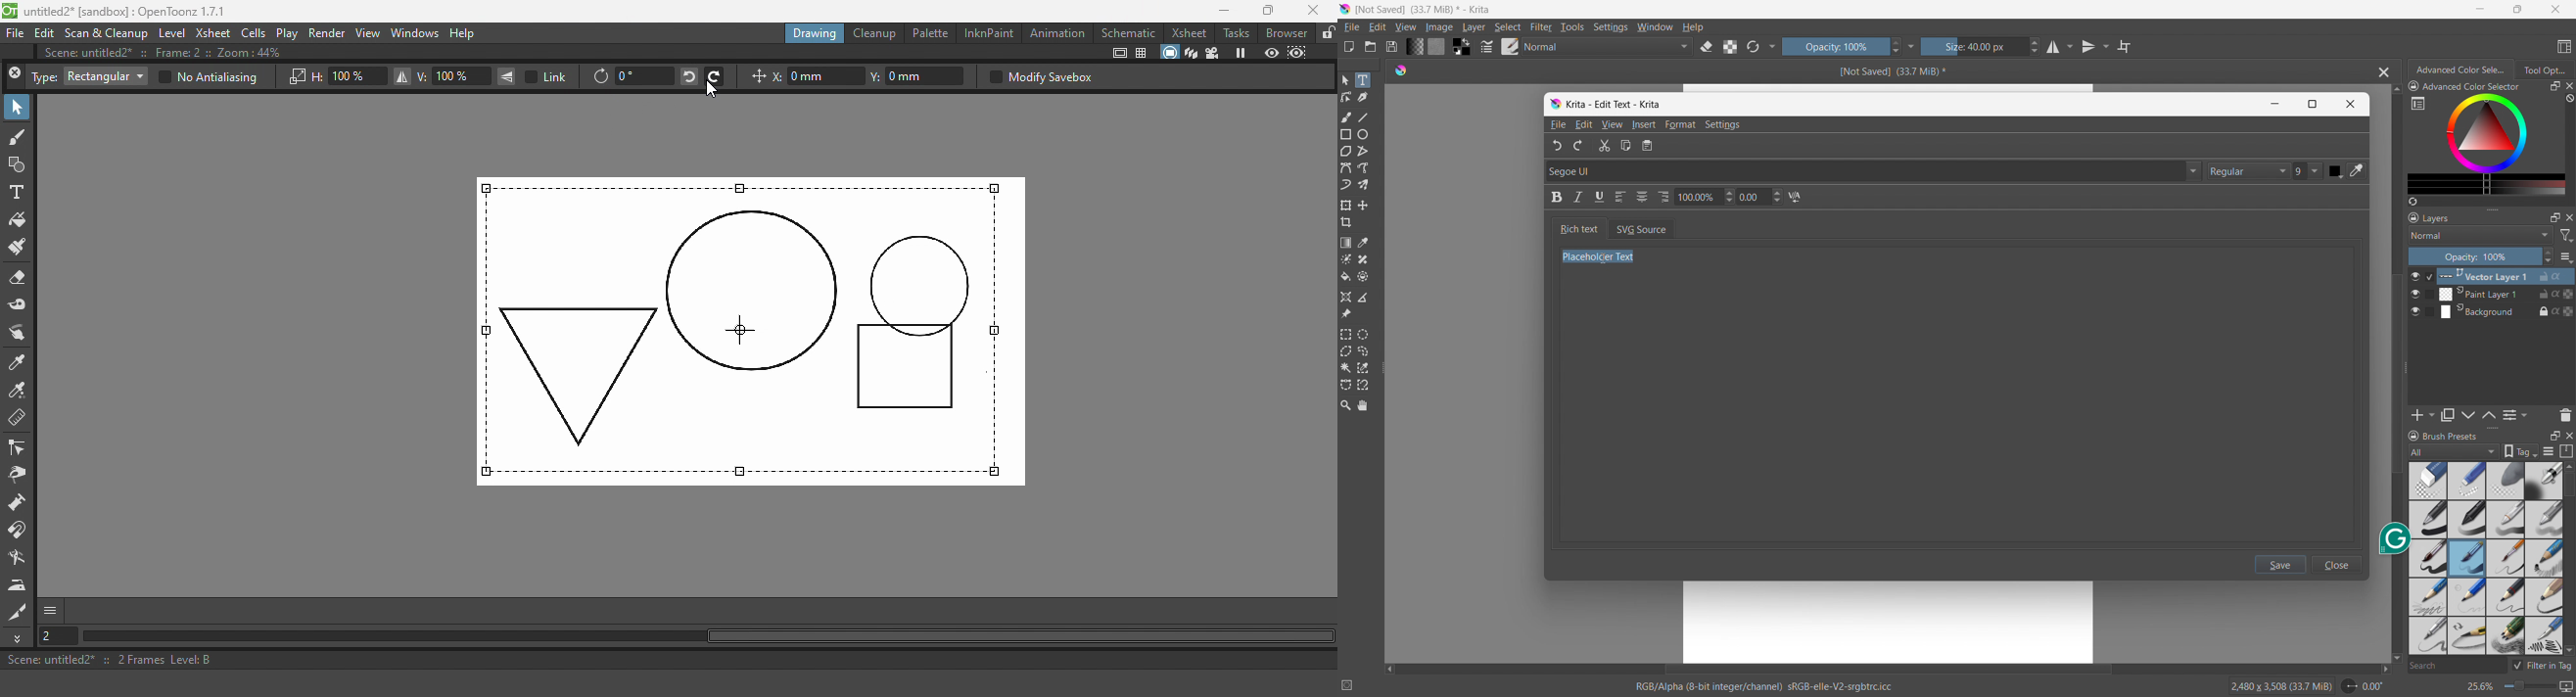 Image resolution: width=2576 pixels, height=700 pixels. Describe the element at coordinates (1773, 45) in the screenshot. I see `more settings` at that location.